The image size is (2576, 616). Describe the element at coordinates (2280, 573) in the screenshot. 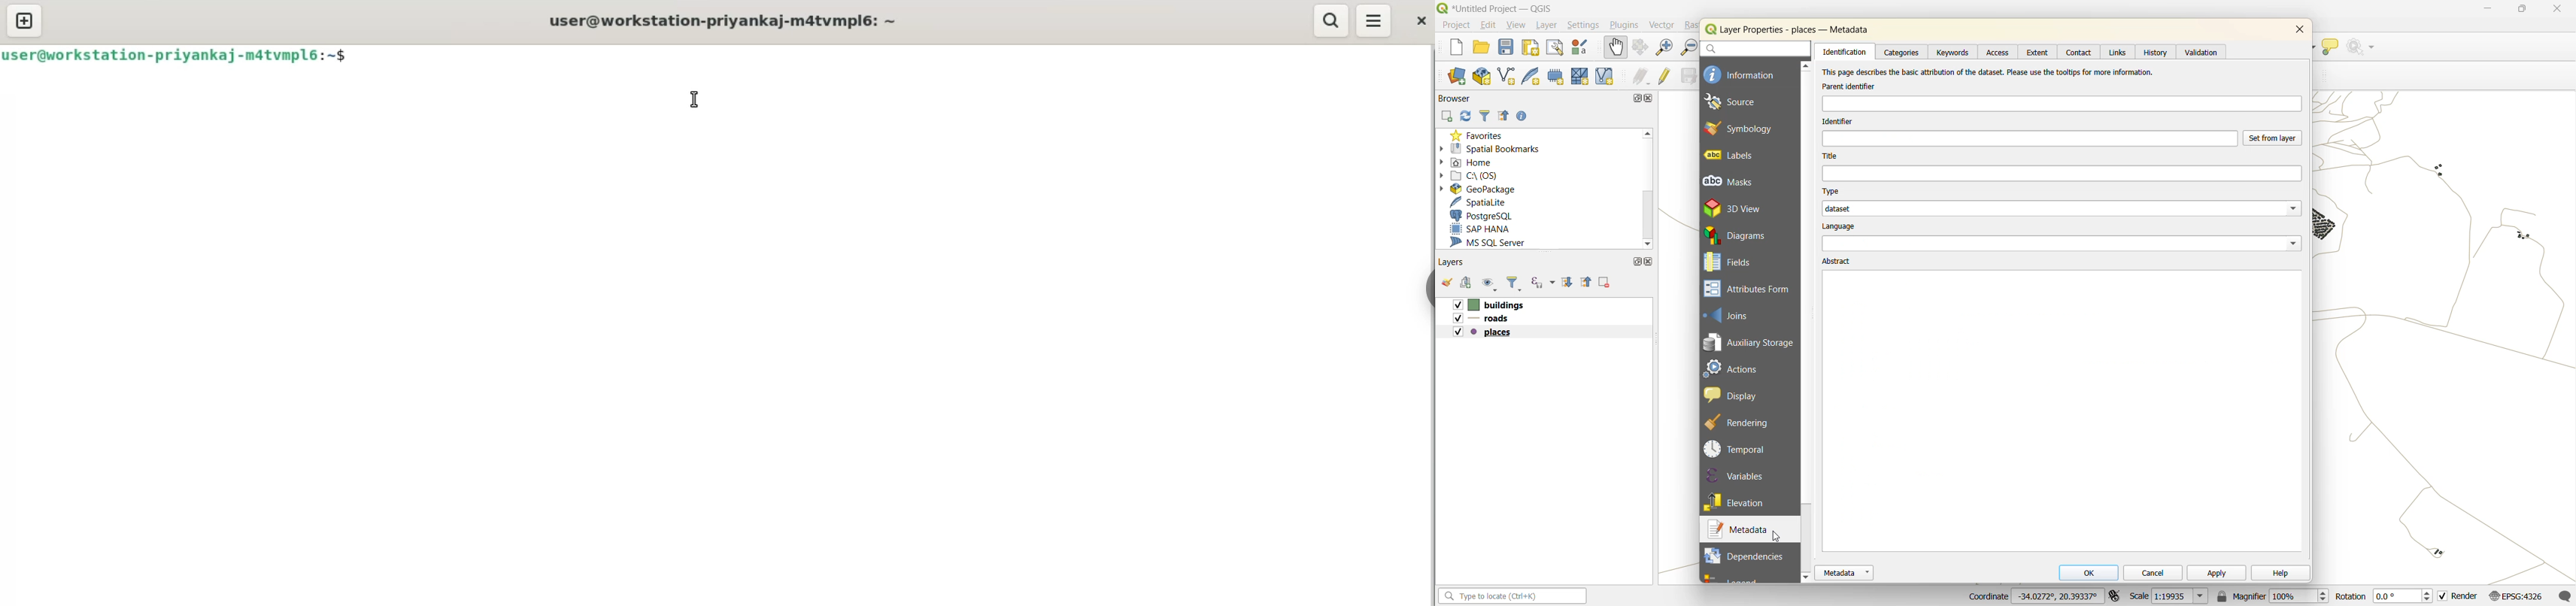

I see `help` at that location.